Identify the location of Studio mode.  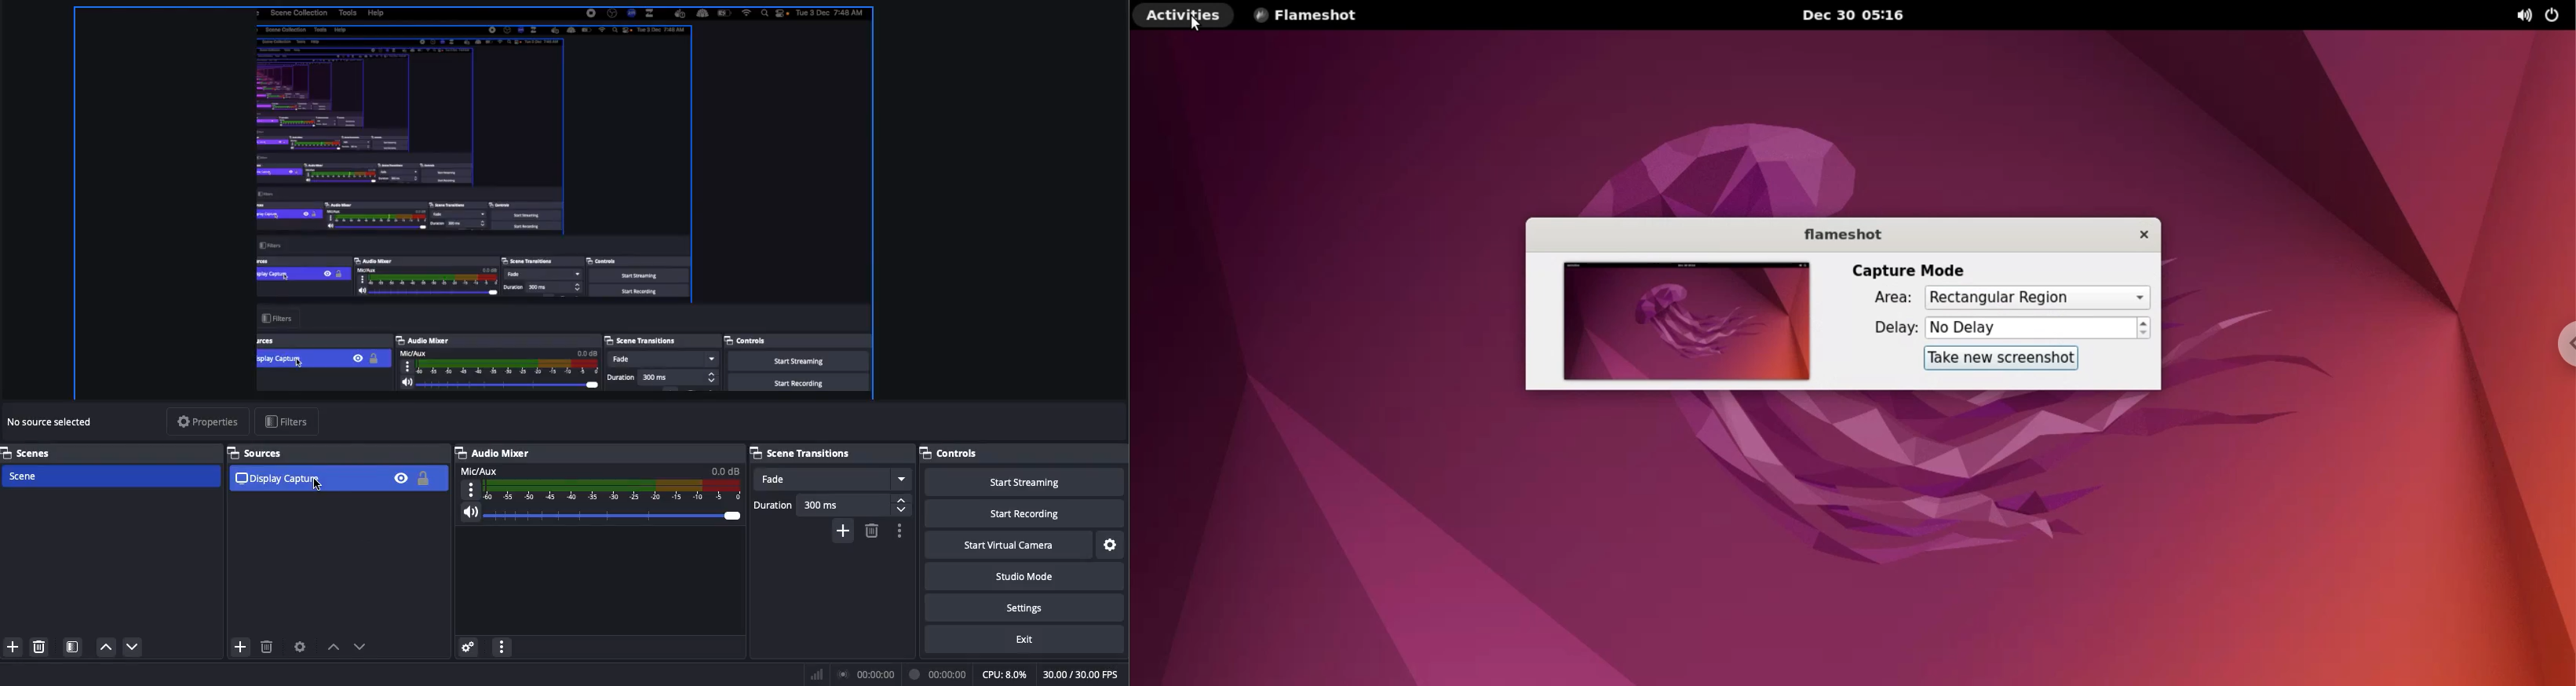
(1023, 576).